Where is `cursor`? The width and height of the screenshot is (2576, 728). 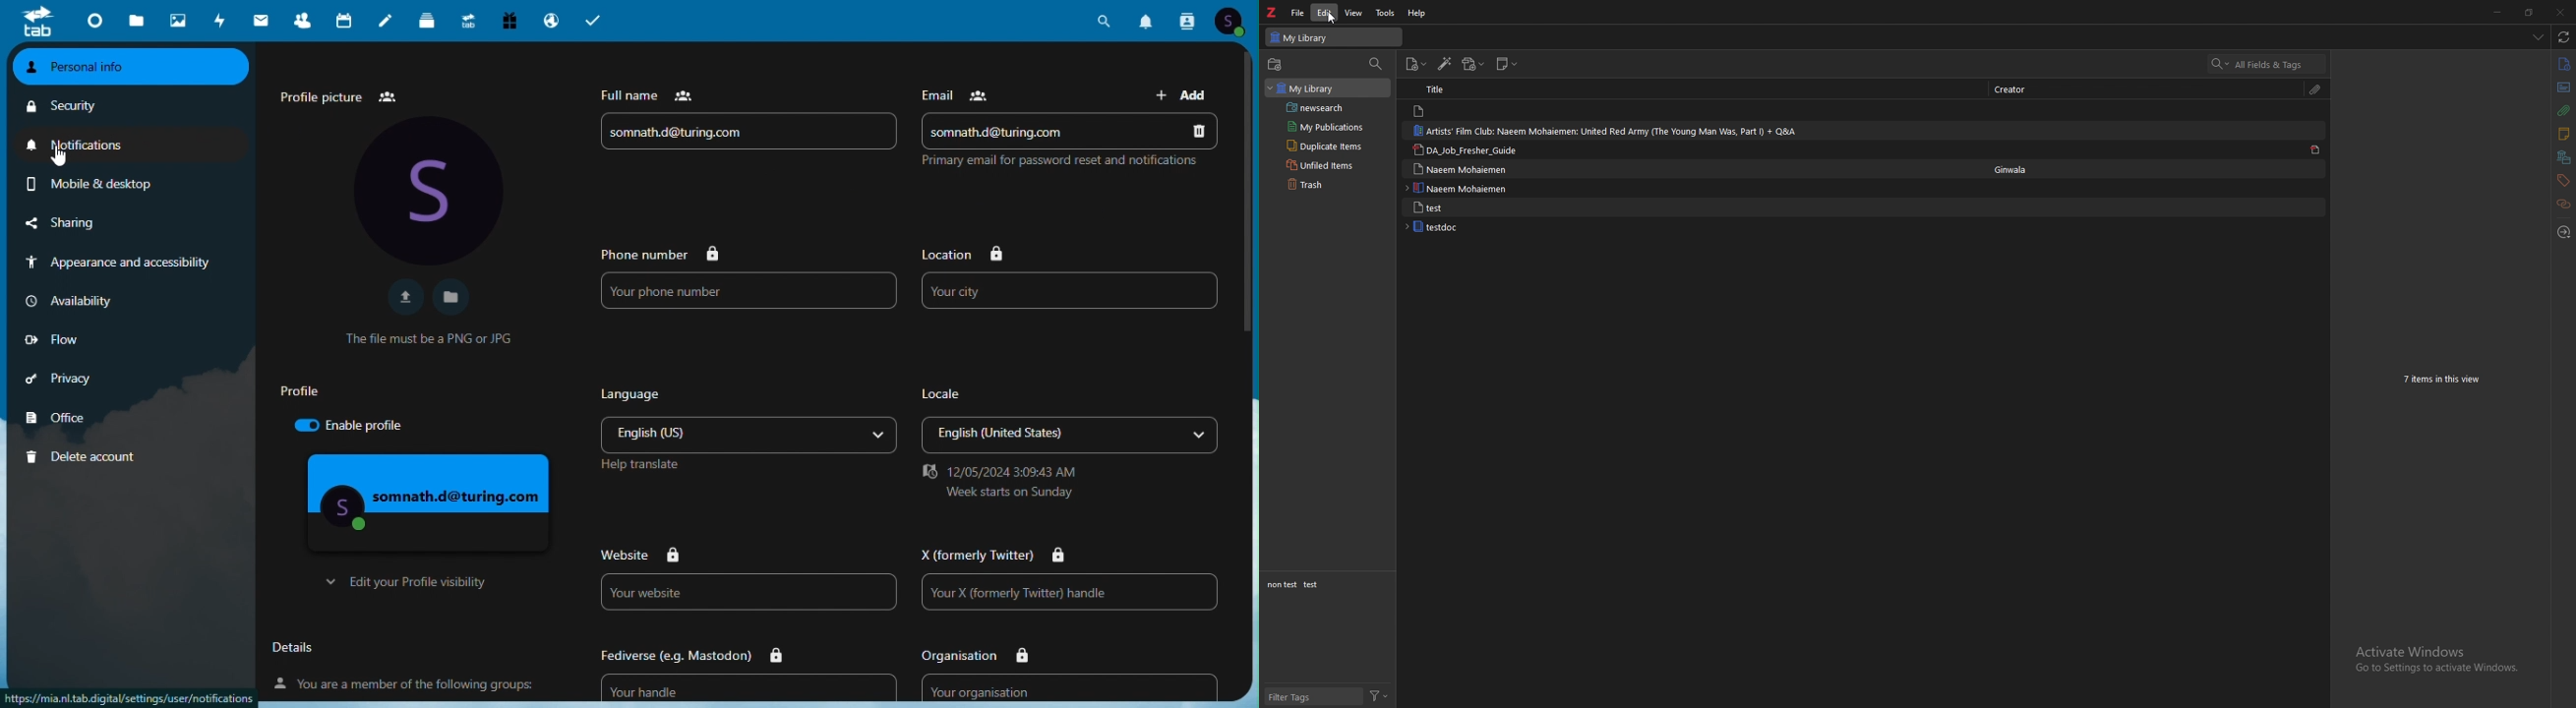 cursor is located at coordinates (61, 157).